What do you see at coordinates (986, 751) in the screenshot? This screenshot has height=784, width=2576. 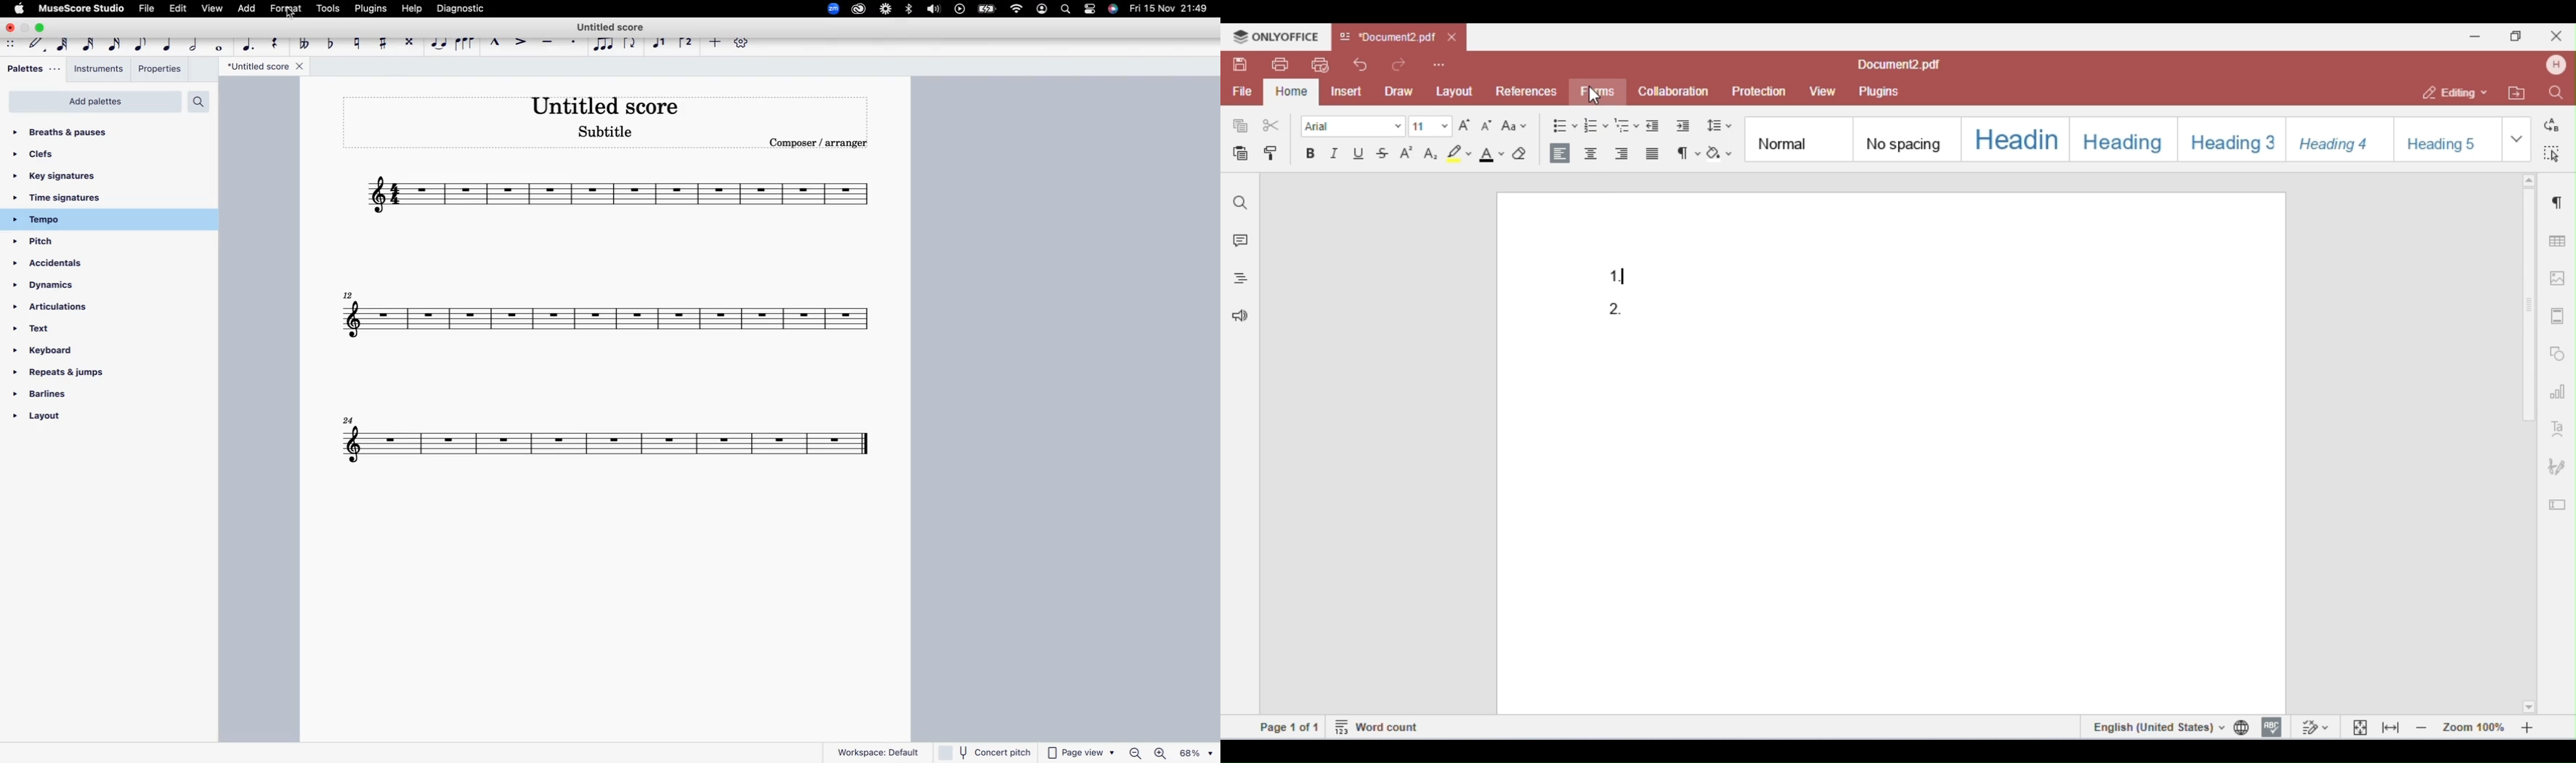 I see `concert pitch` at bounding box center [986, 751].